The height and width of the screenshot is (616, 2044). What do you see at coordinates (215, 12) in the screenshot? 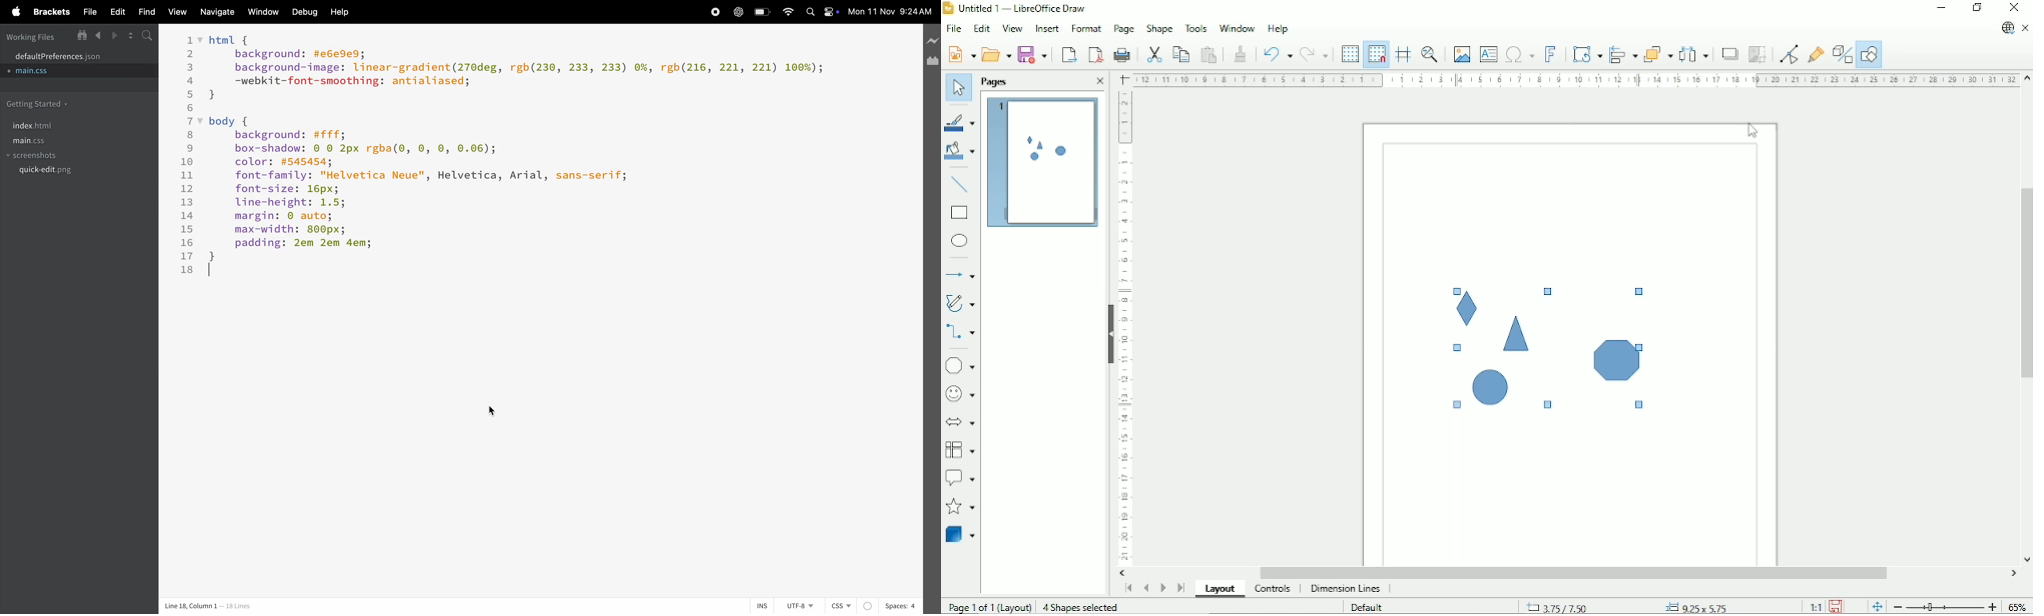
I see `navigate` at bounding box center [215, 12].